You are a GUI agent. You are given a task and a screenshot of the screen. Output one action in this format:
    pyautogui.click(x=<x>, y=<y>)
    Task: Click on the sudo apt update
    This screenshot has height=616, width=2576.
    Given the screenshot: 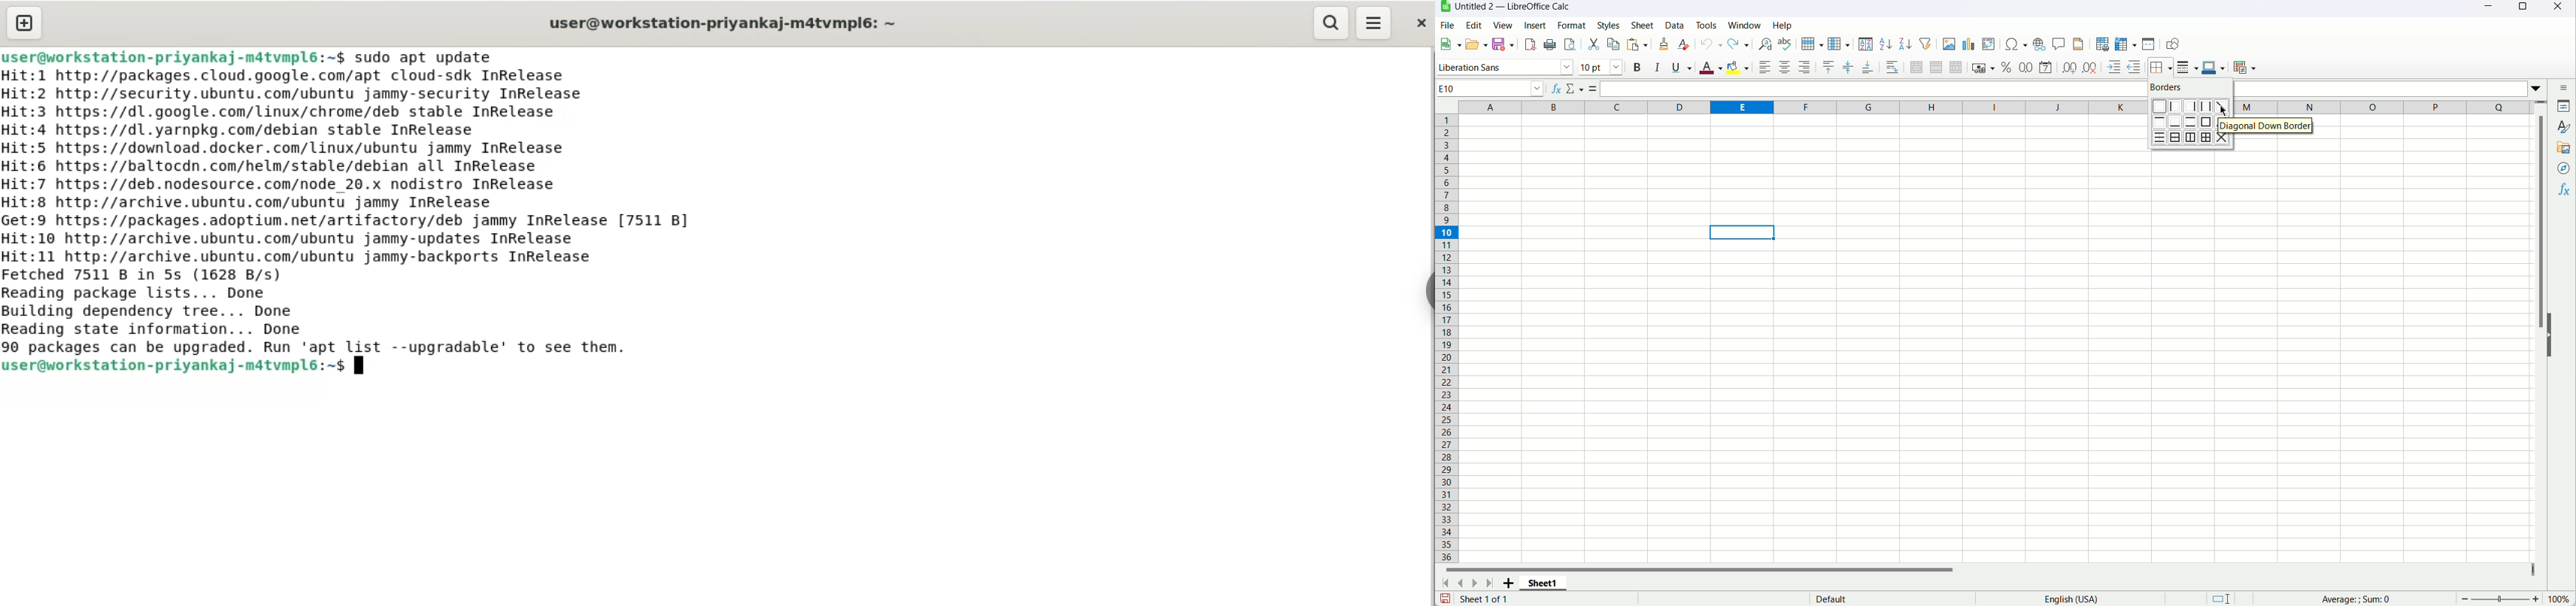 What is the action you would take?
    pyautogui.click(x=429, y=56)
    